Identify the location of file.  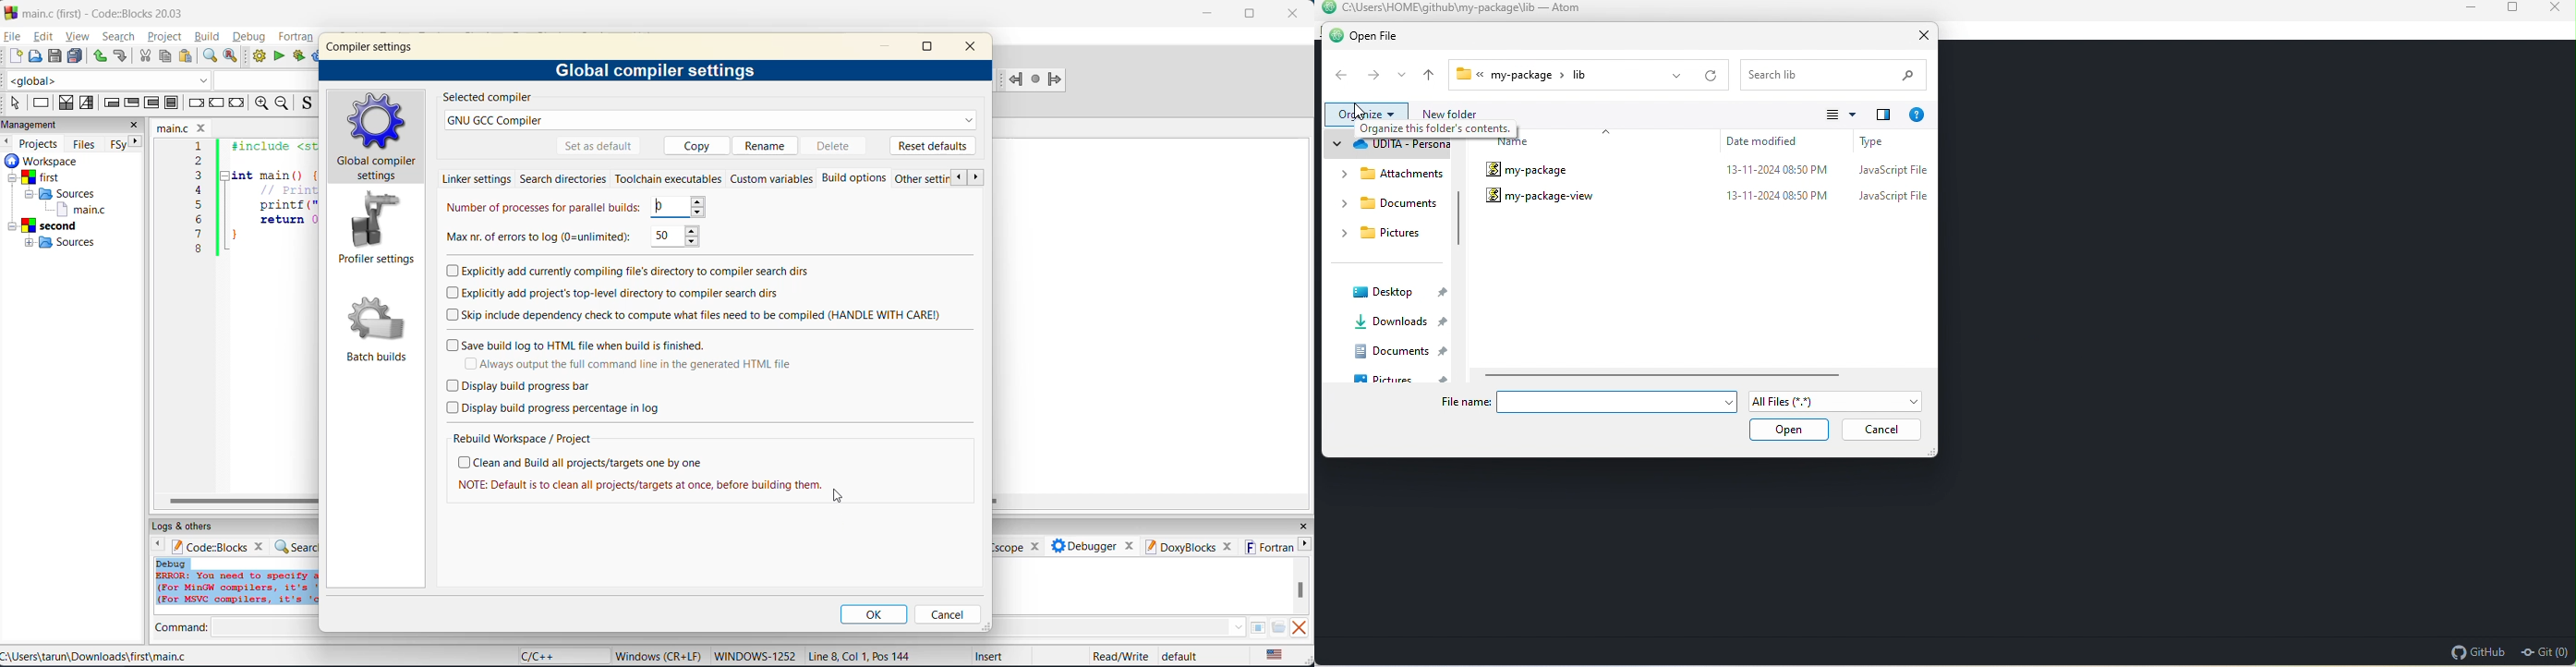
(13, 37).